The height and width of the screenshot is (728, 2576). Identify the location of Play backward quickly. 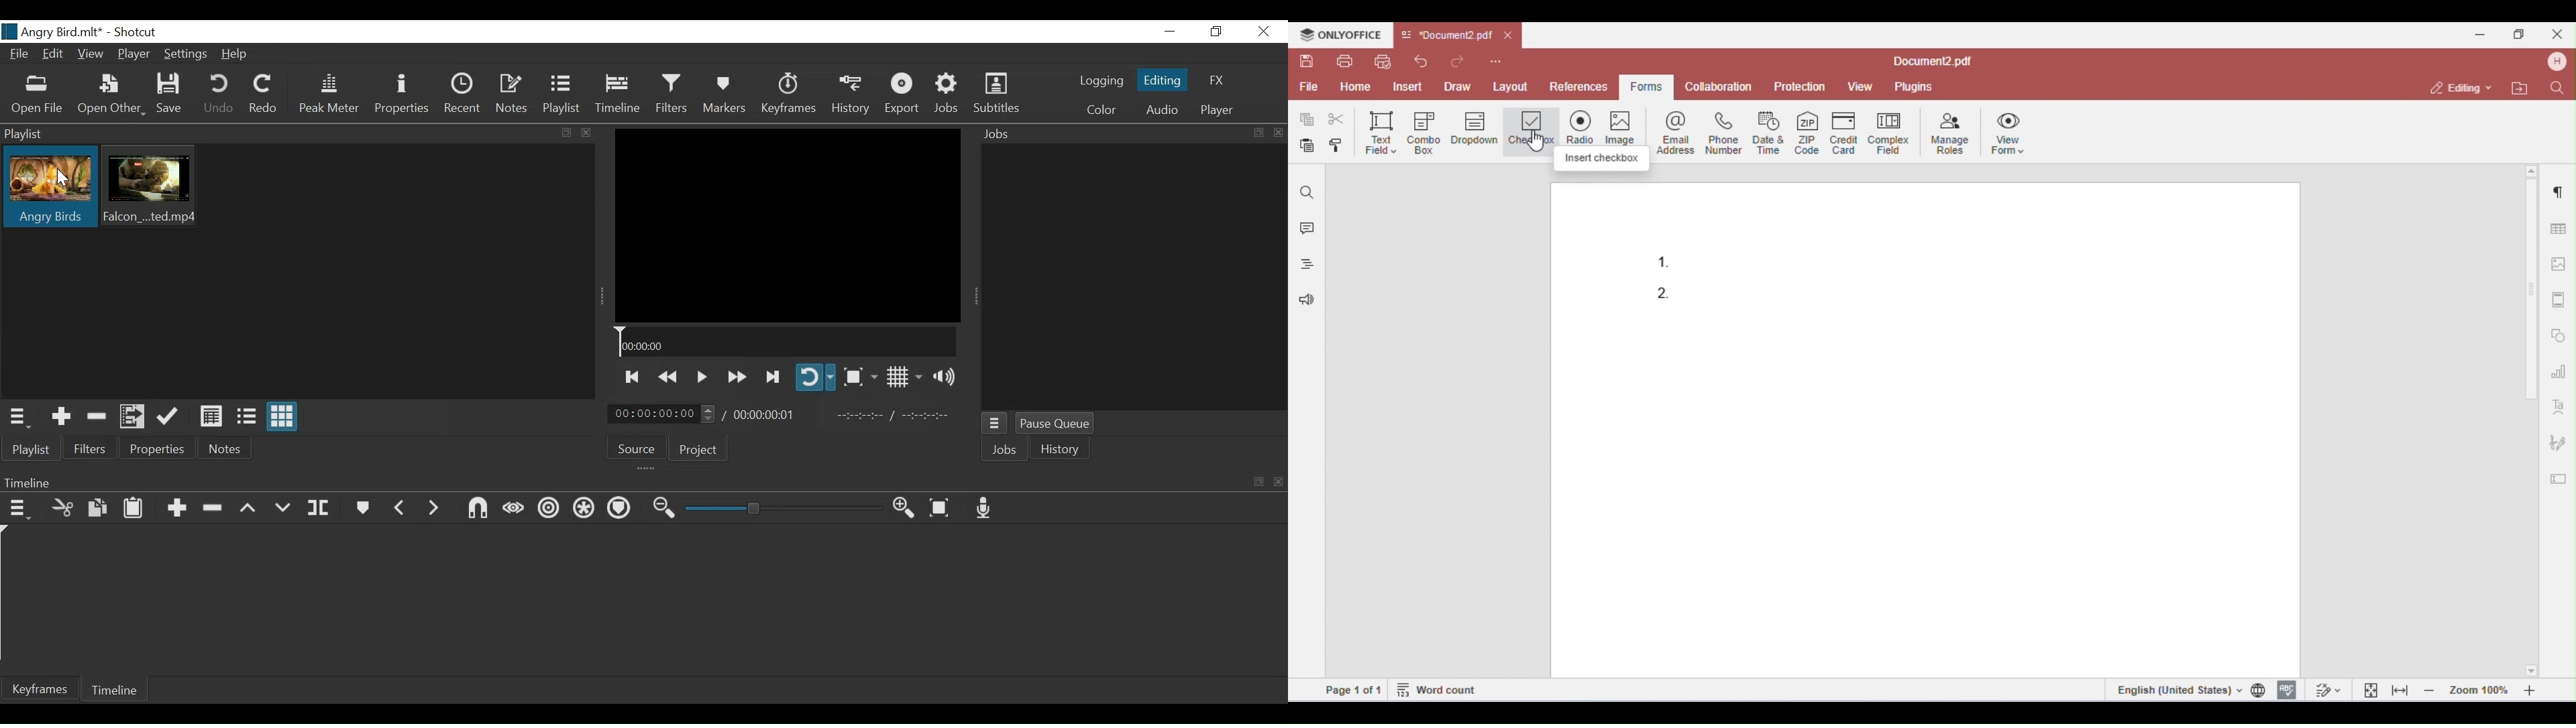
(669, 375).